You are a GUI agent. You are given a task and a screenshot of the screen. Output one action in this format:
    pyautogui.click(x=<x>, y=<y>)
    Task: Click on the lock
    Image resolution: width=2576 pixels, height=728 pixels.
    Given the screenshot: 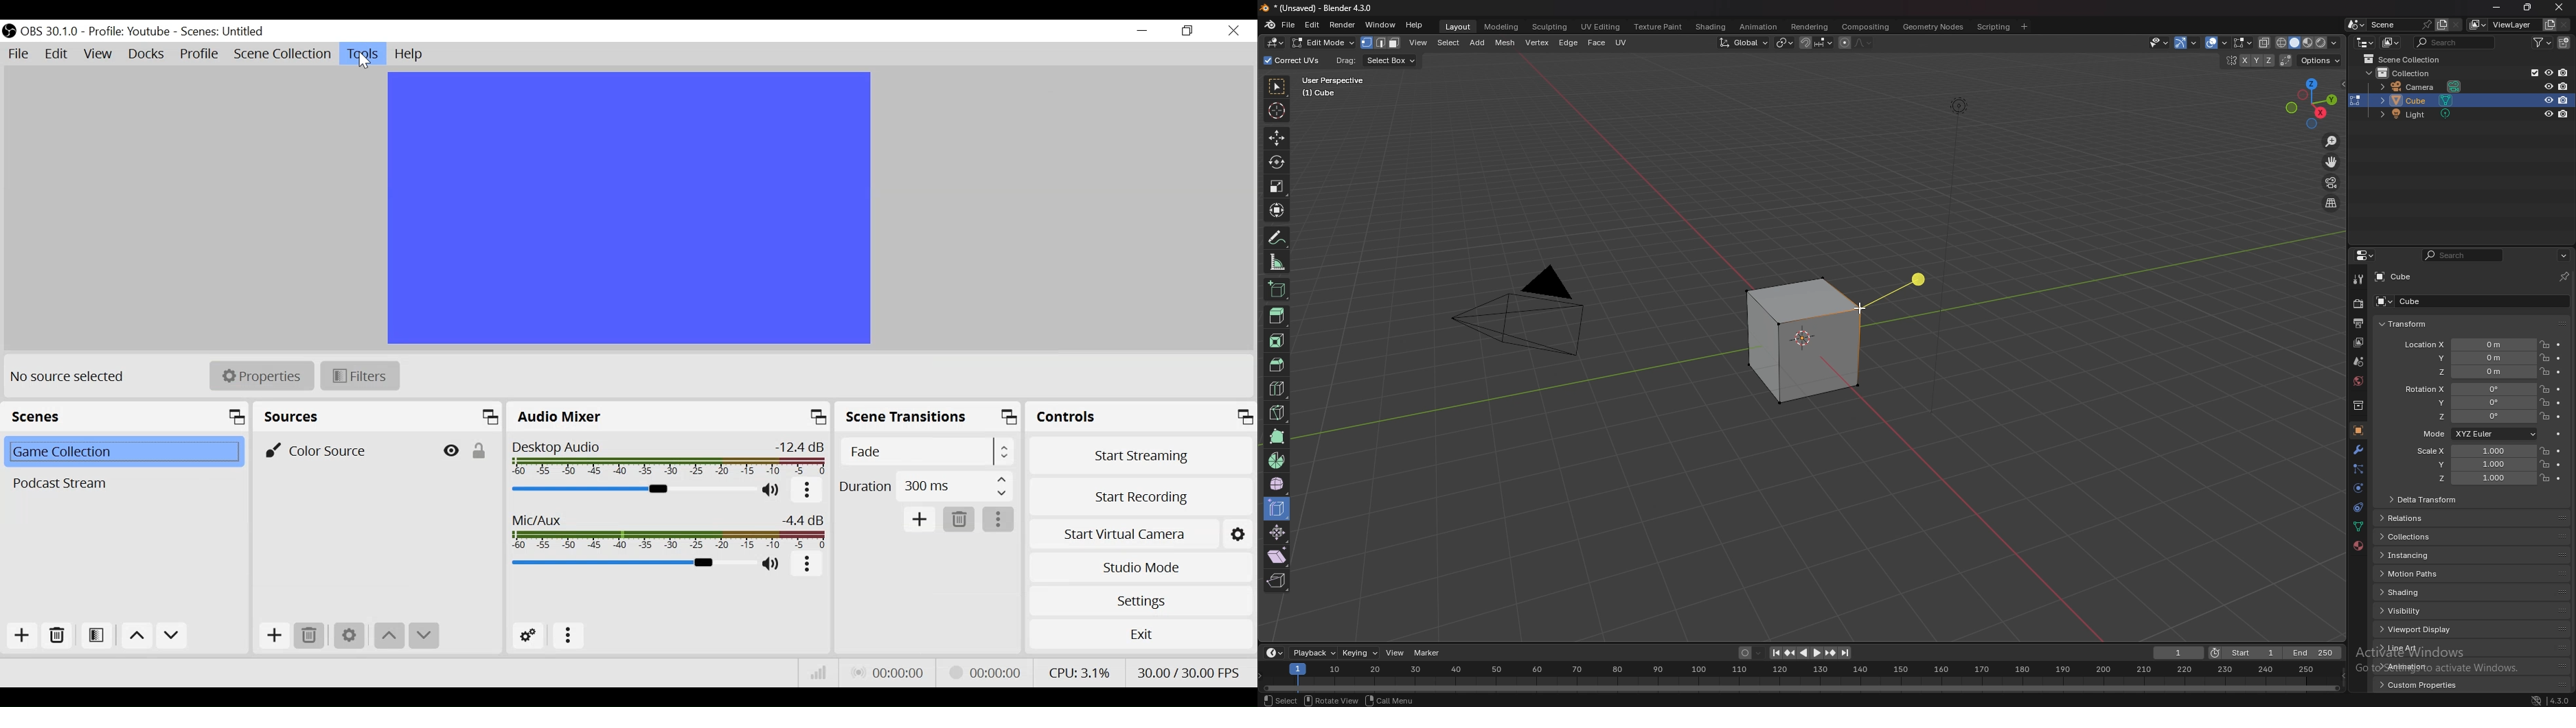 What is the action you would take?
    pyautogui.click(x=2544, y=450)
    